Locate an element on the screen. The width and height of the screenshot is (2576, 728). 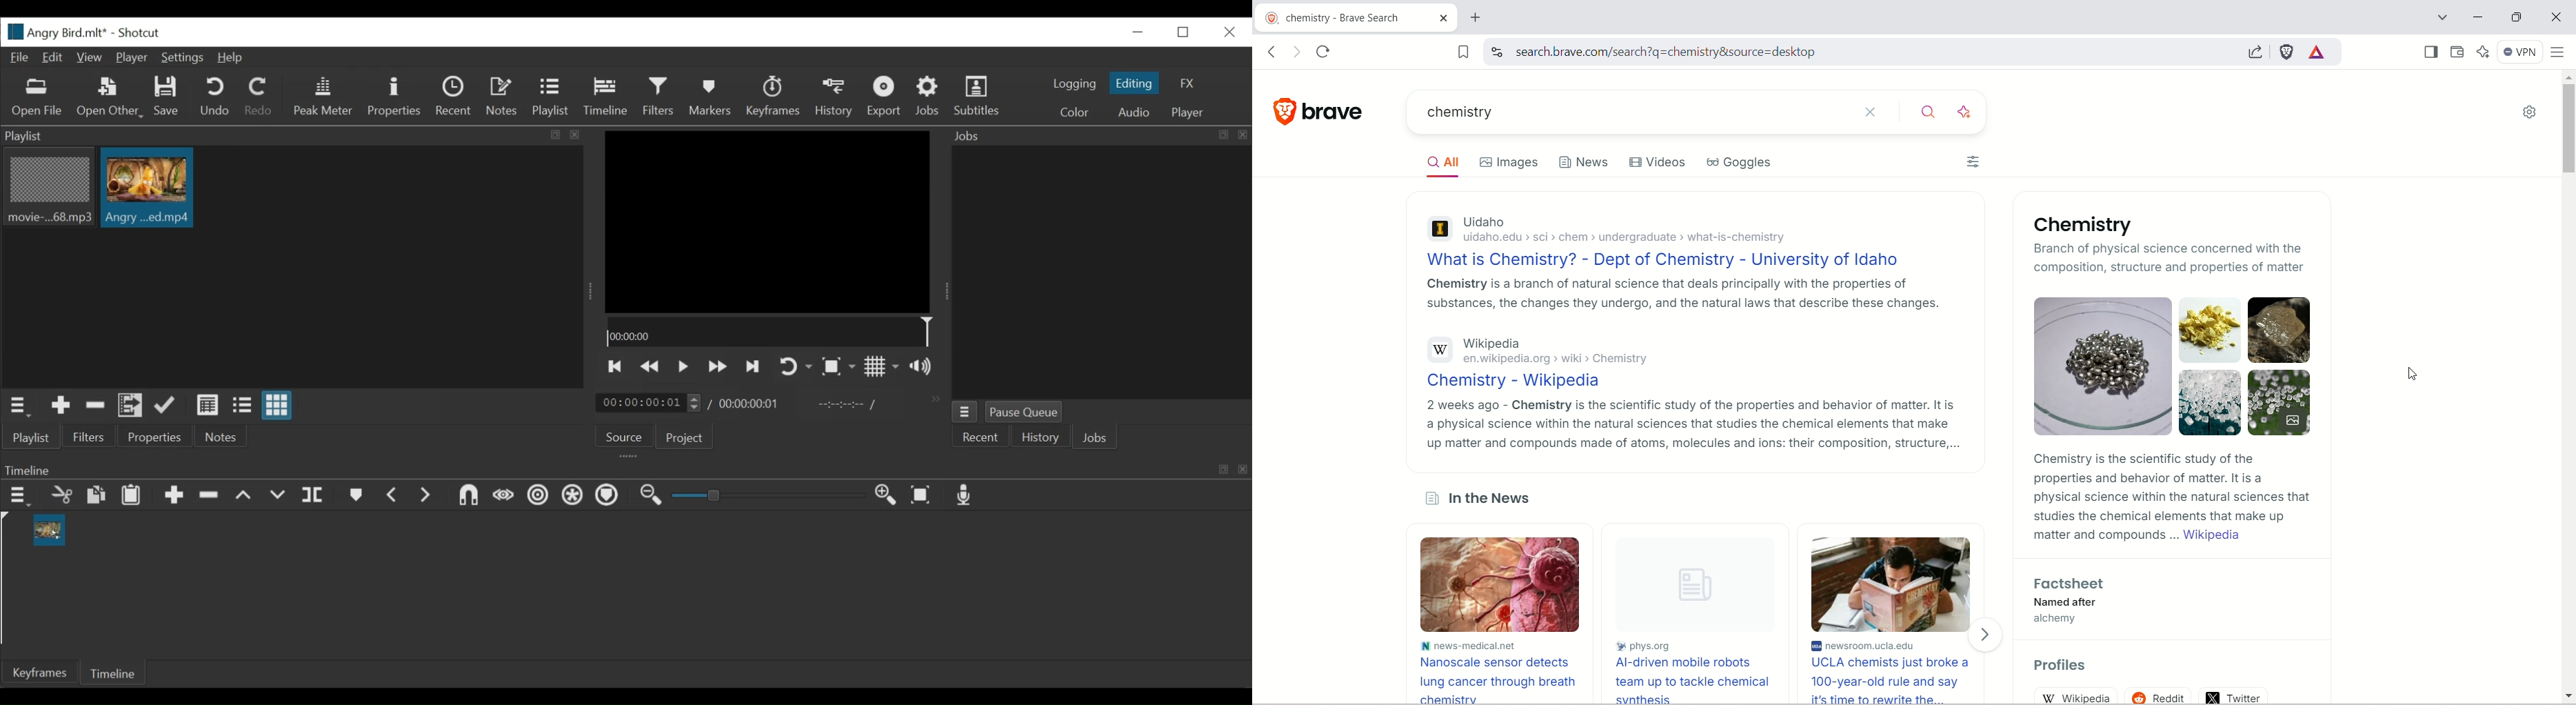
Timeline is located at coordinates (605, 97).